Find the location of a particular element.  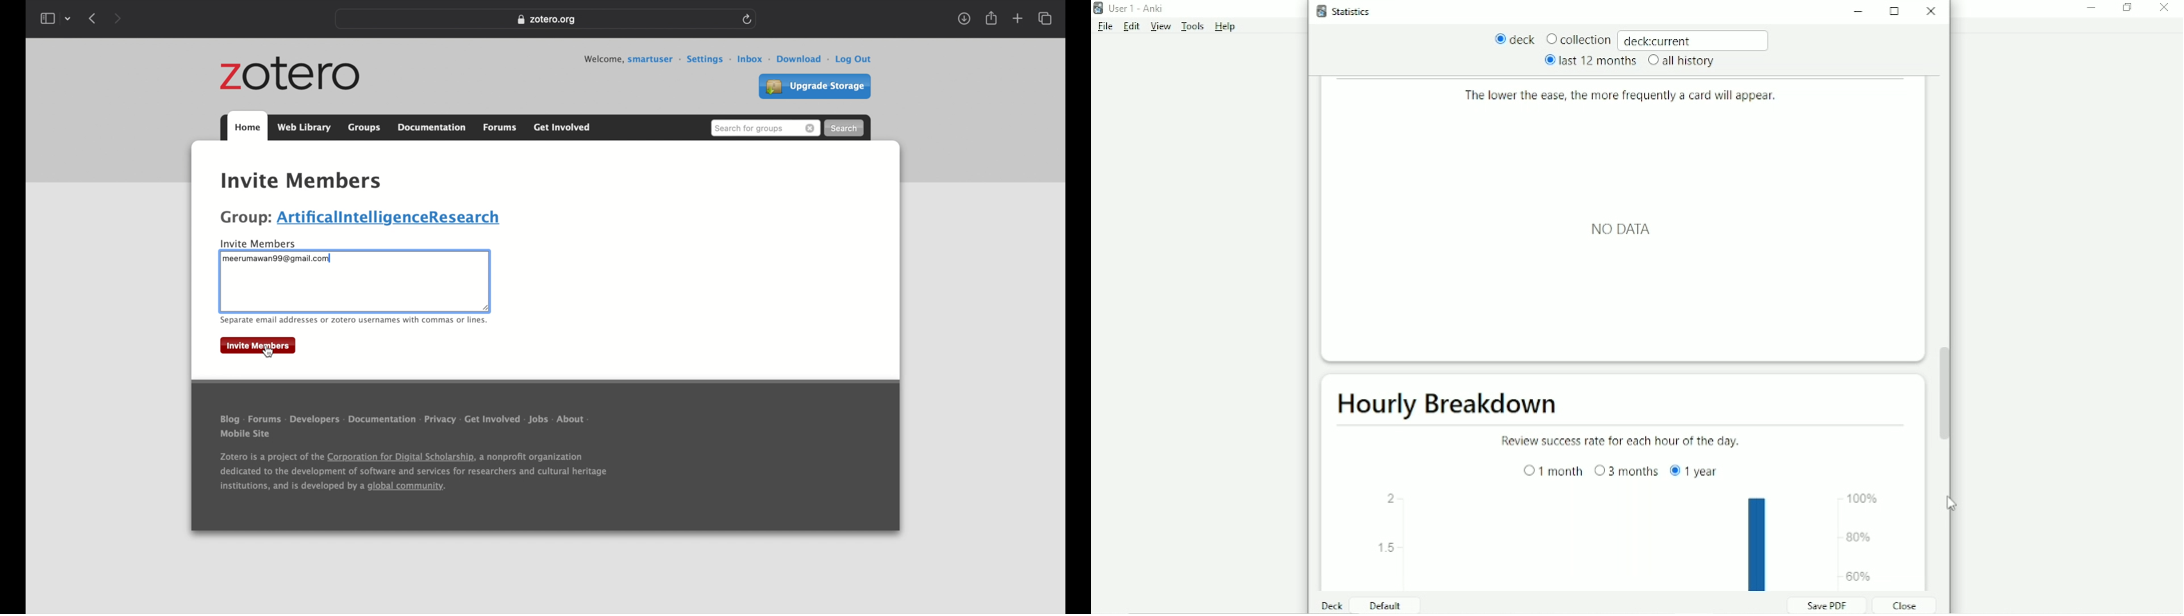

1 month is located at coordinates (1553, 472).